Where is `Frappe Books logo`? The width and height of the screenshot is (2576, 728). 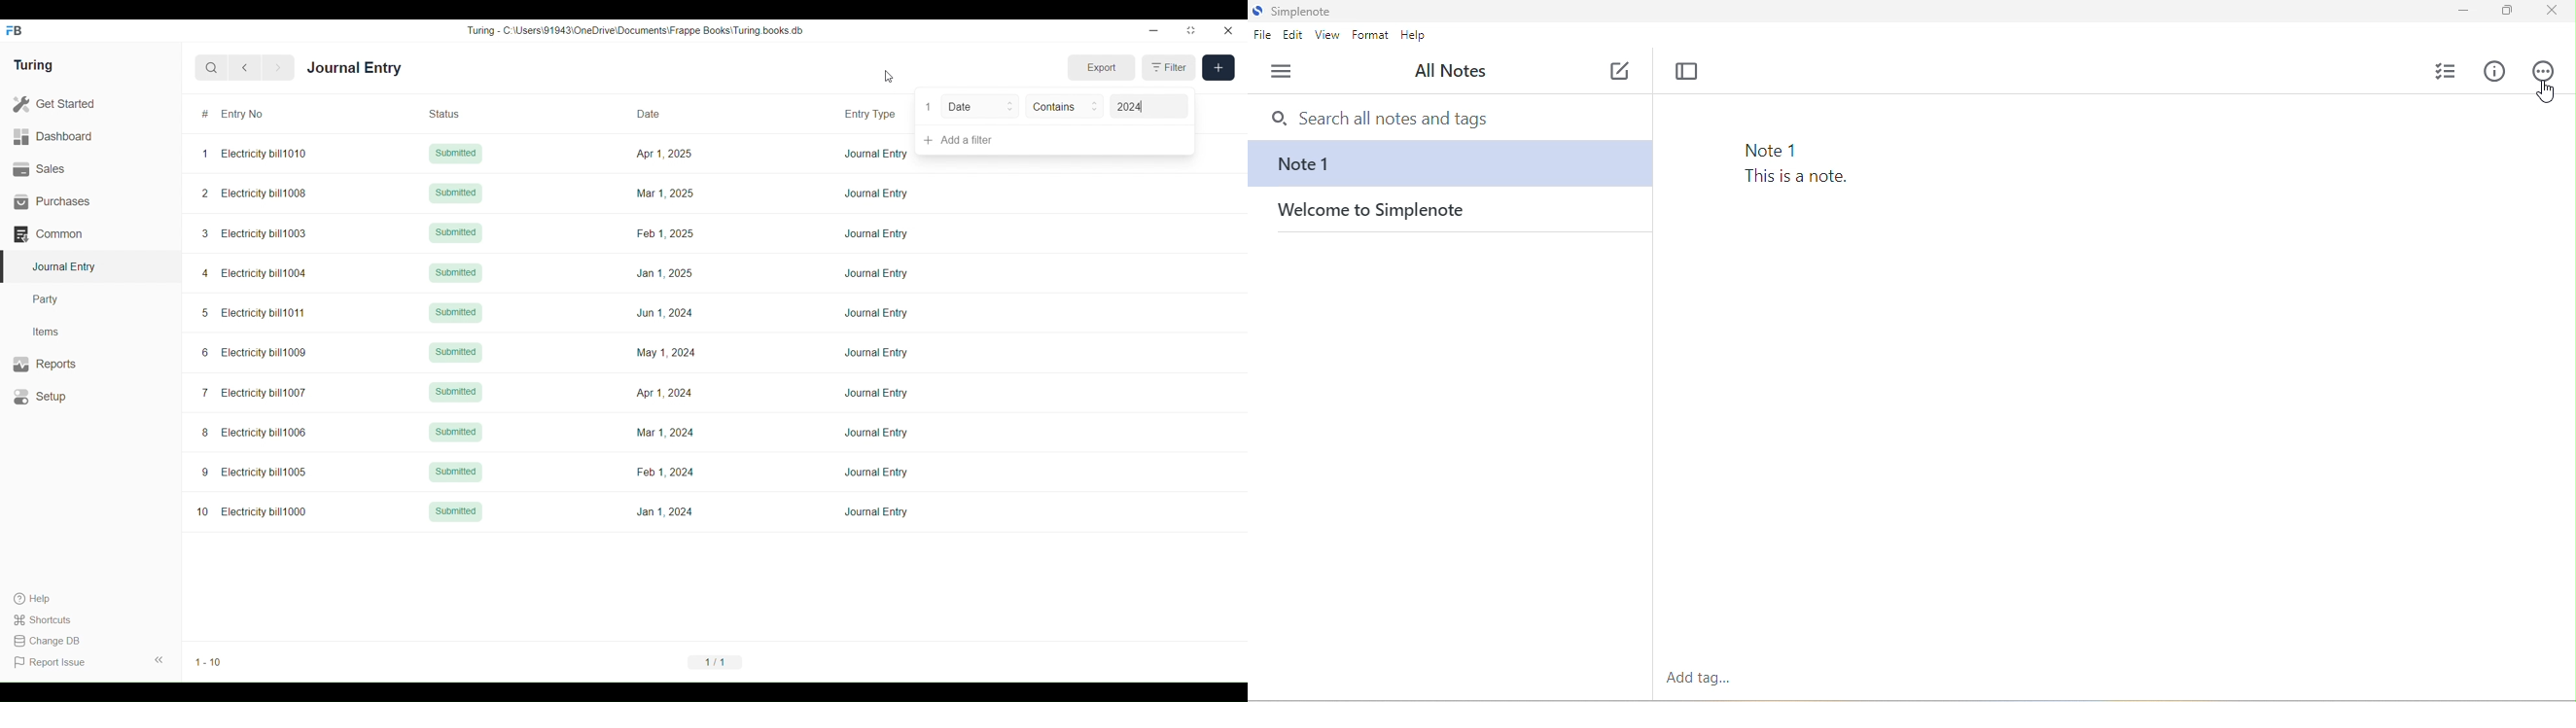 Frappe Books logo is located at coordinates (13, 31).